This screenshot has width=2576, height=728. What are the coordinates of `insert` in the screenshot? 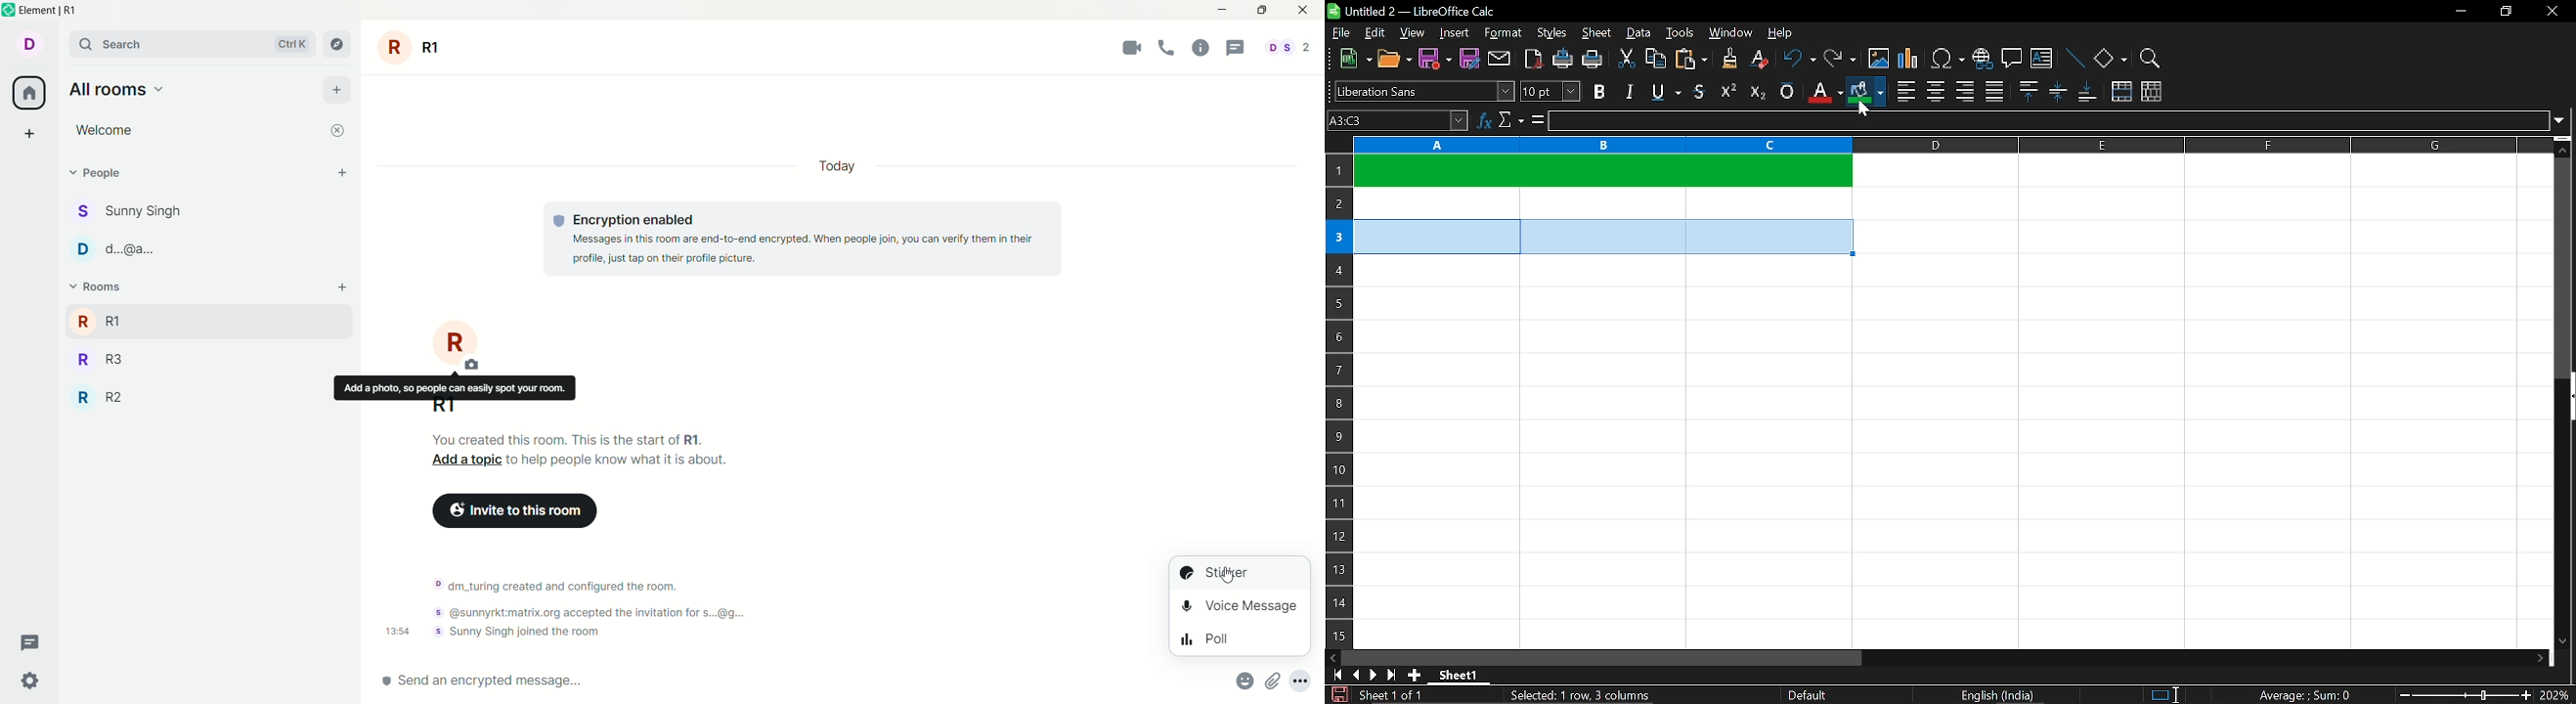 It's located at (1455, 33).